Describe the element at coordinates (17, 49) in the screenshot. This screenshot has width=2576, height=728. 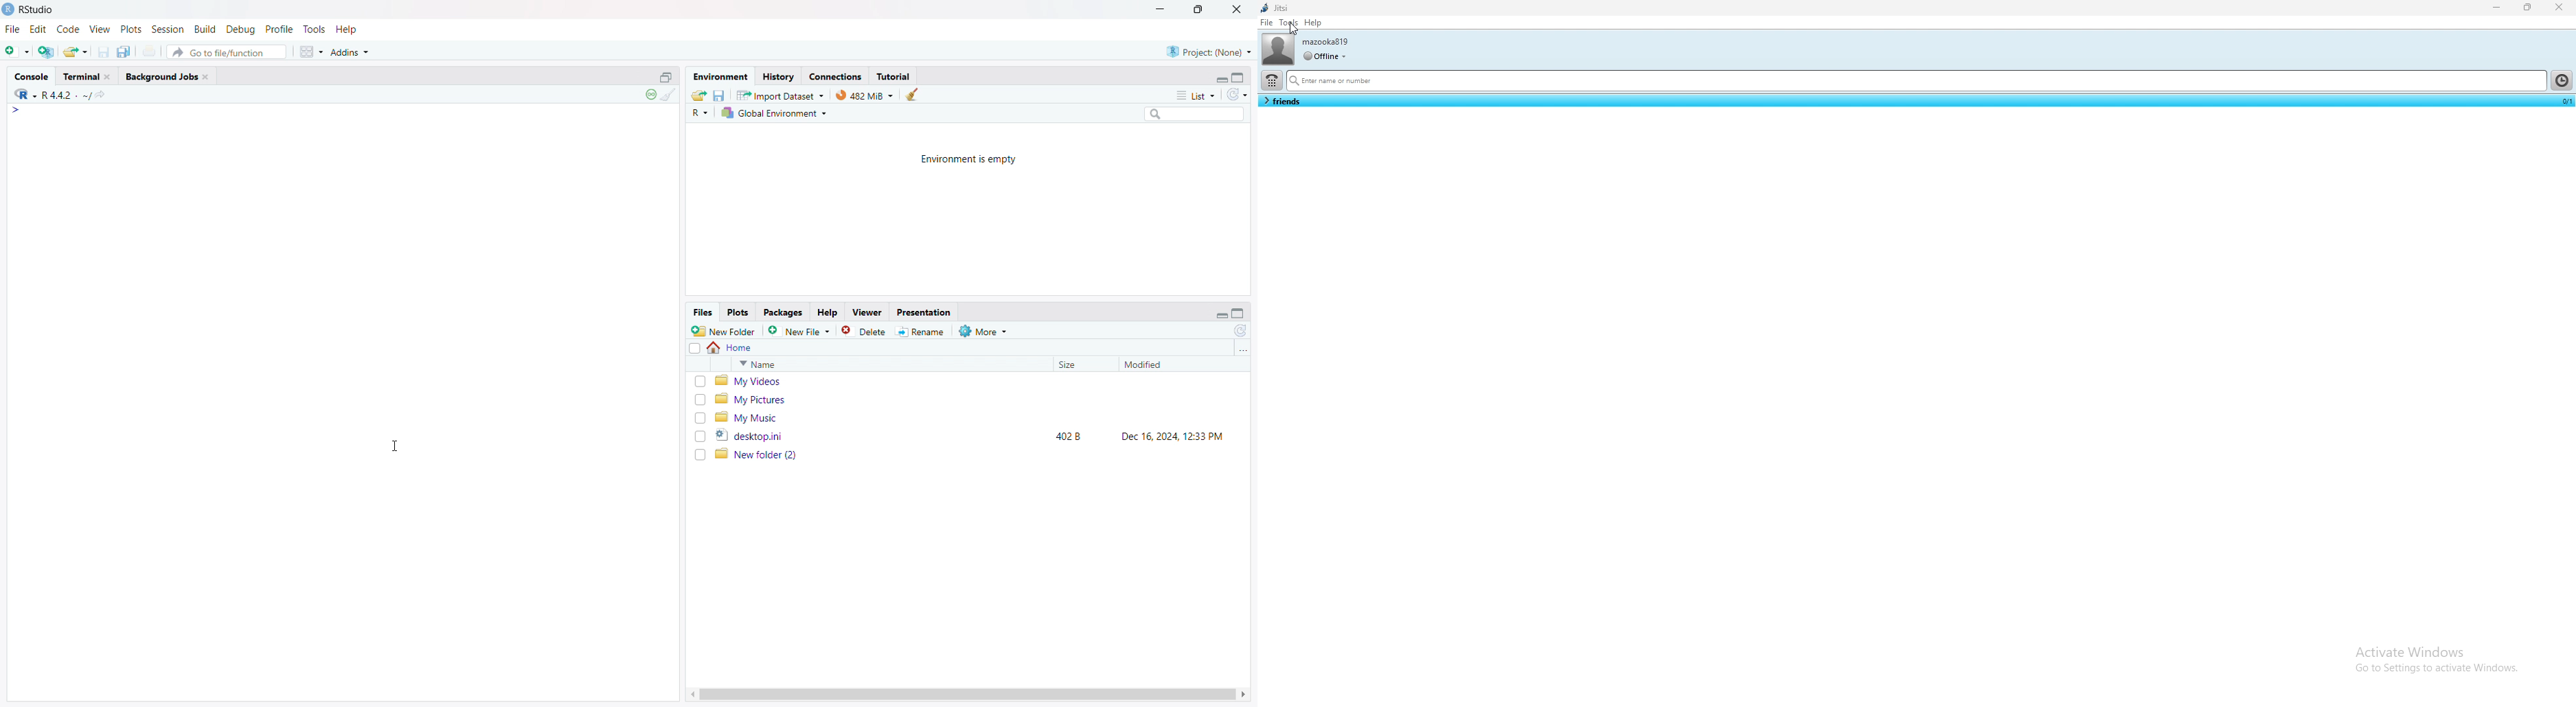
I see `new file` at that location.